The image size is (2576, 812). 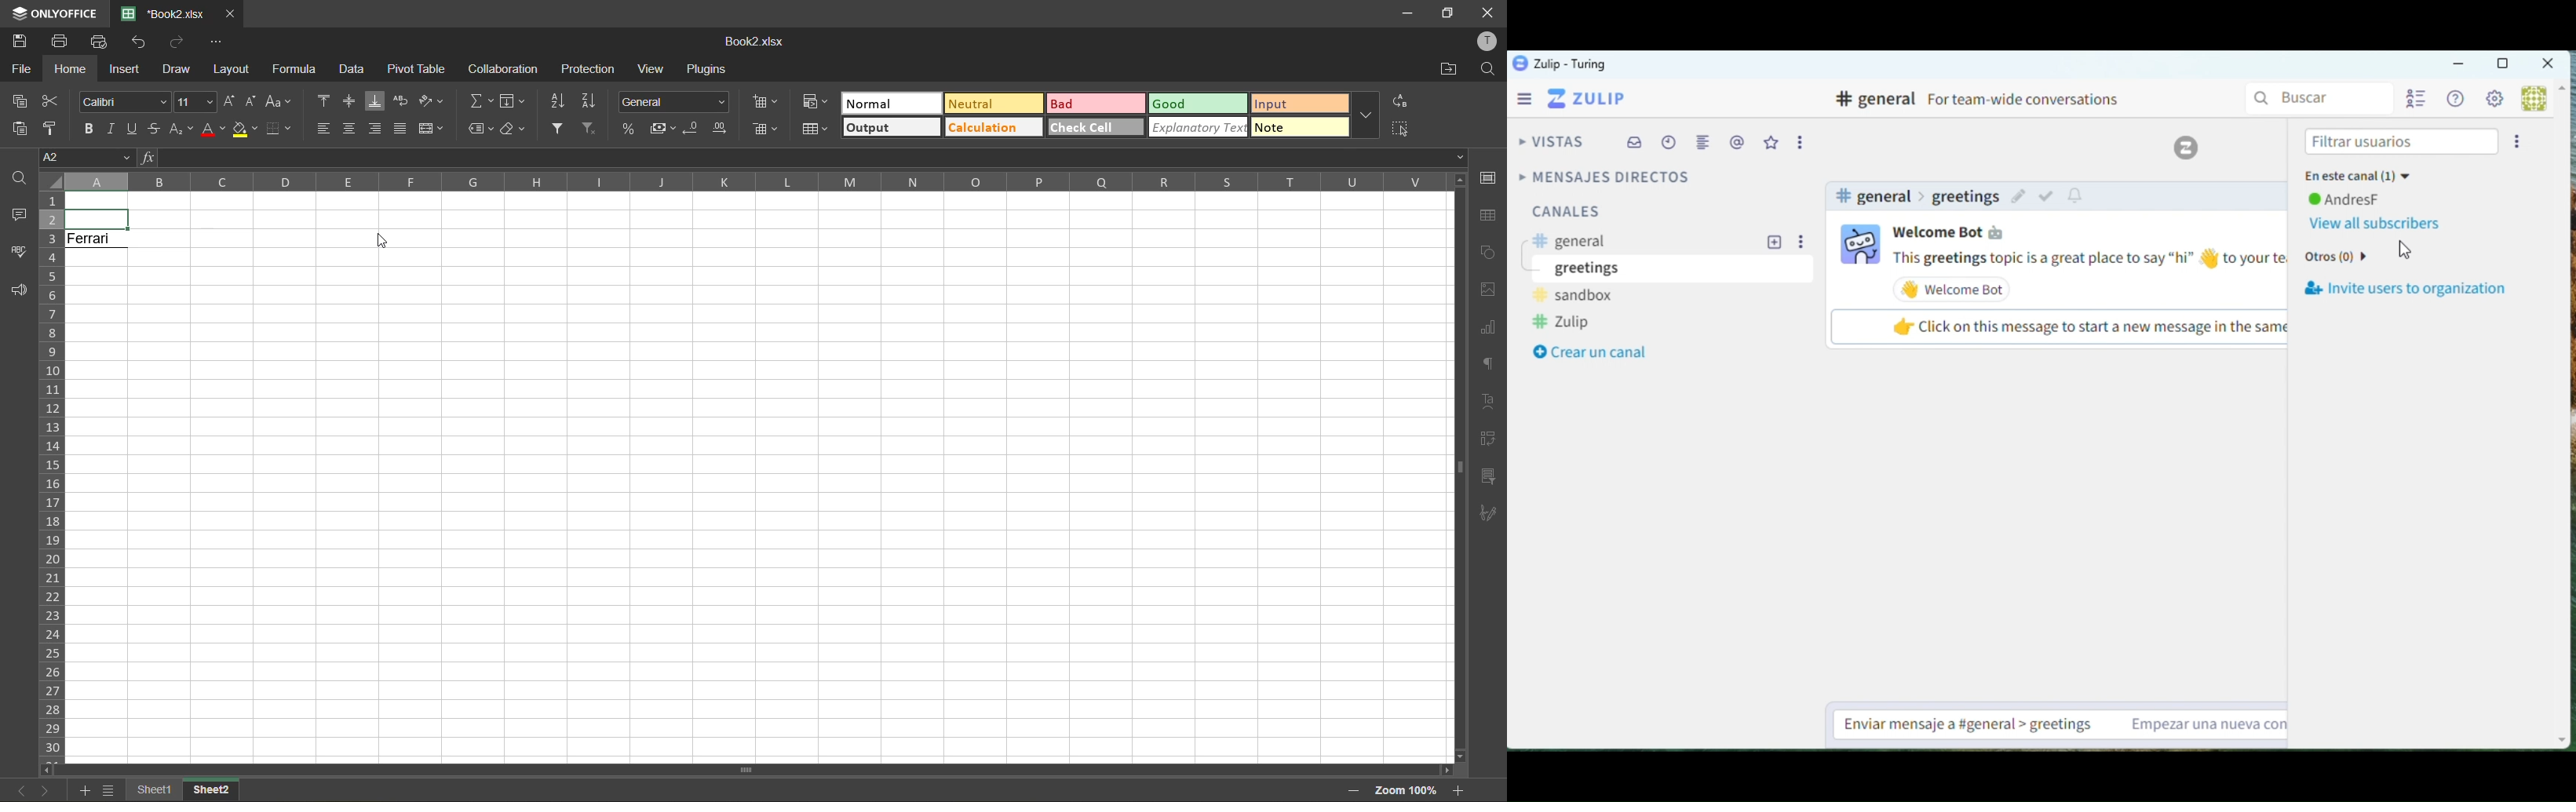 I want to click on redo, so click(x=177, y=41).